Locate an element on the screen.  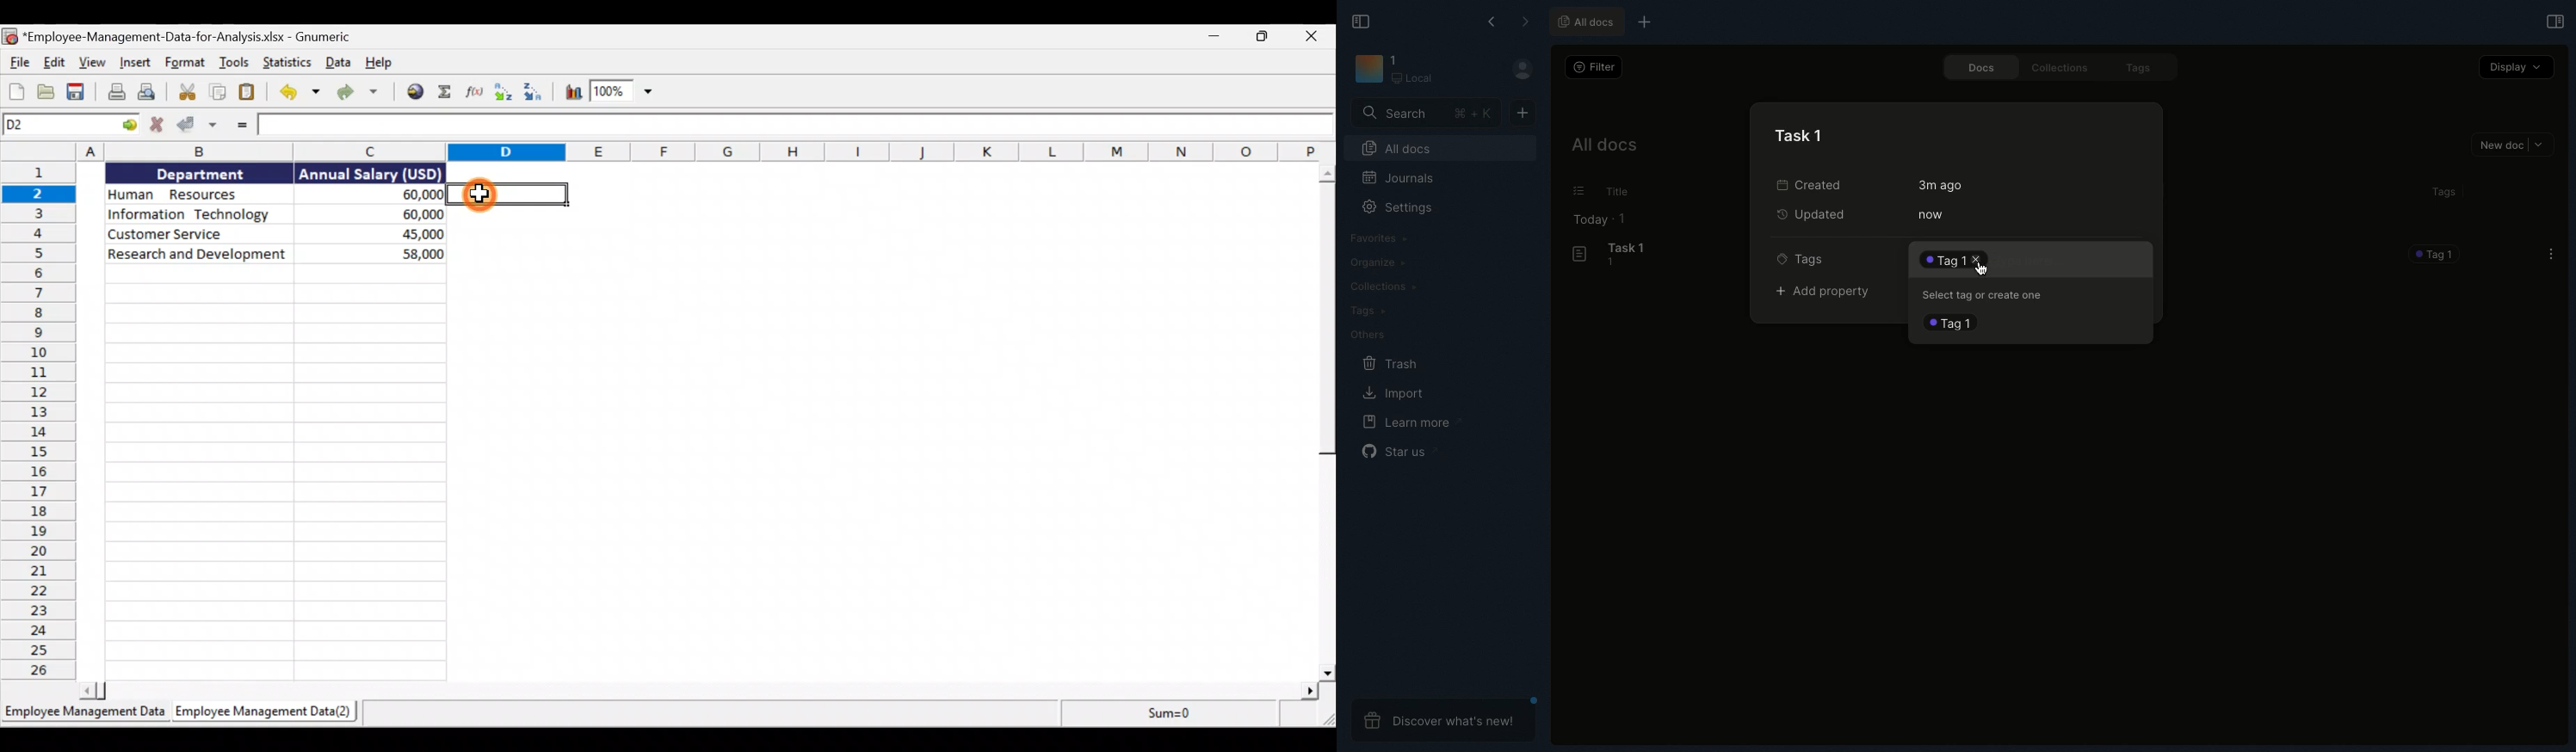
Sort ascending is located at coordinates (504, 95).